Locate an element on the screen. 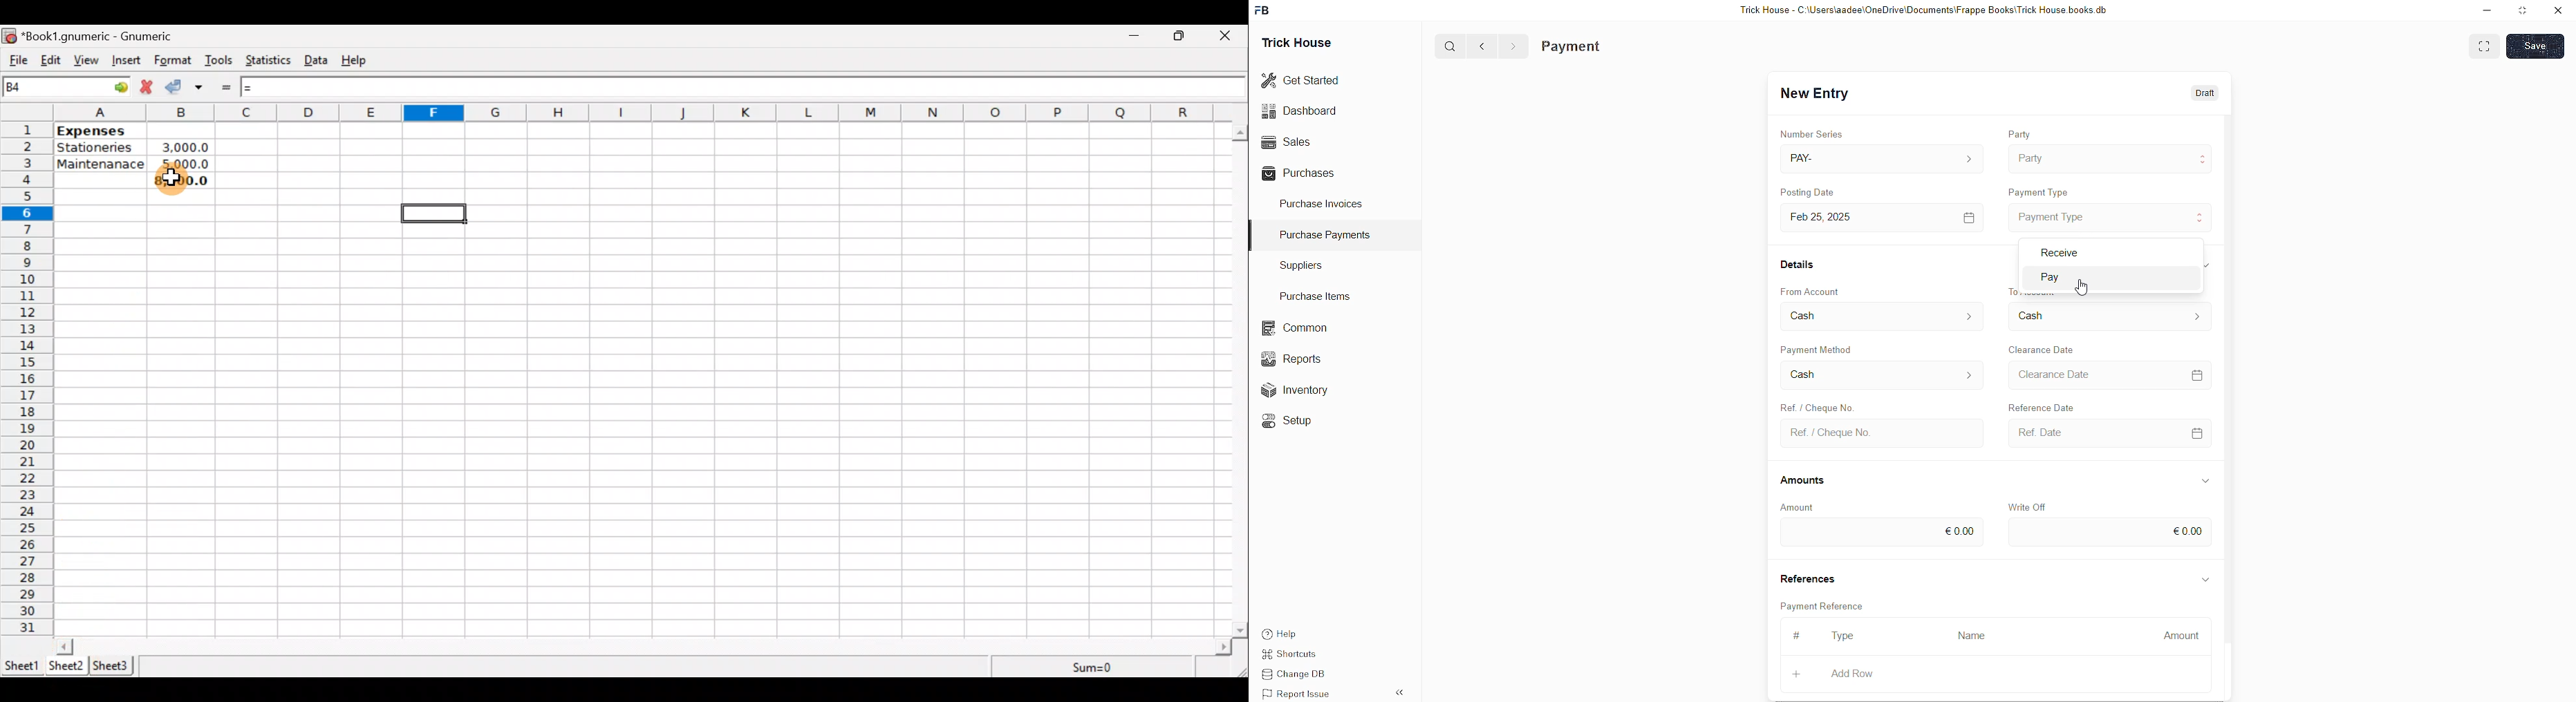 Image resolution: width=2576 pixels, height=728 pixels. Type is located at coordinates (1848, 637).